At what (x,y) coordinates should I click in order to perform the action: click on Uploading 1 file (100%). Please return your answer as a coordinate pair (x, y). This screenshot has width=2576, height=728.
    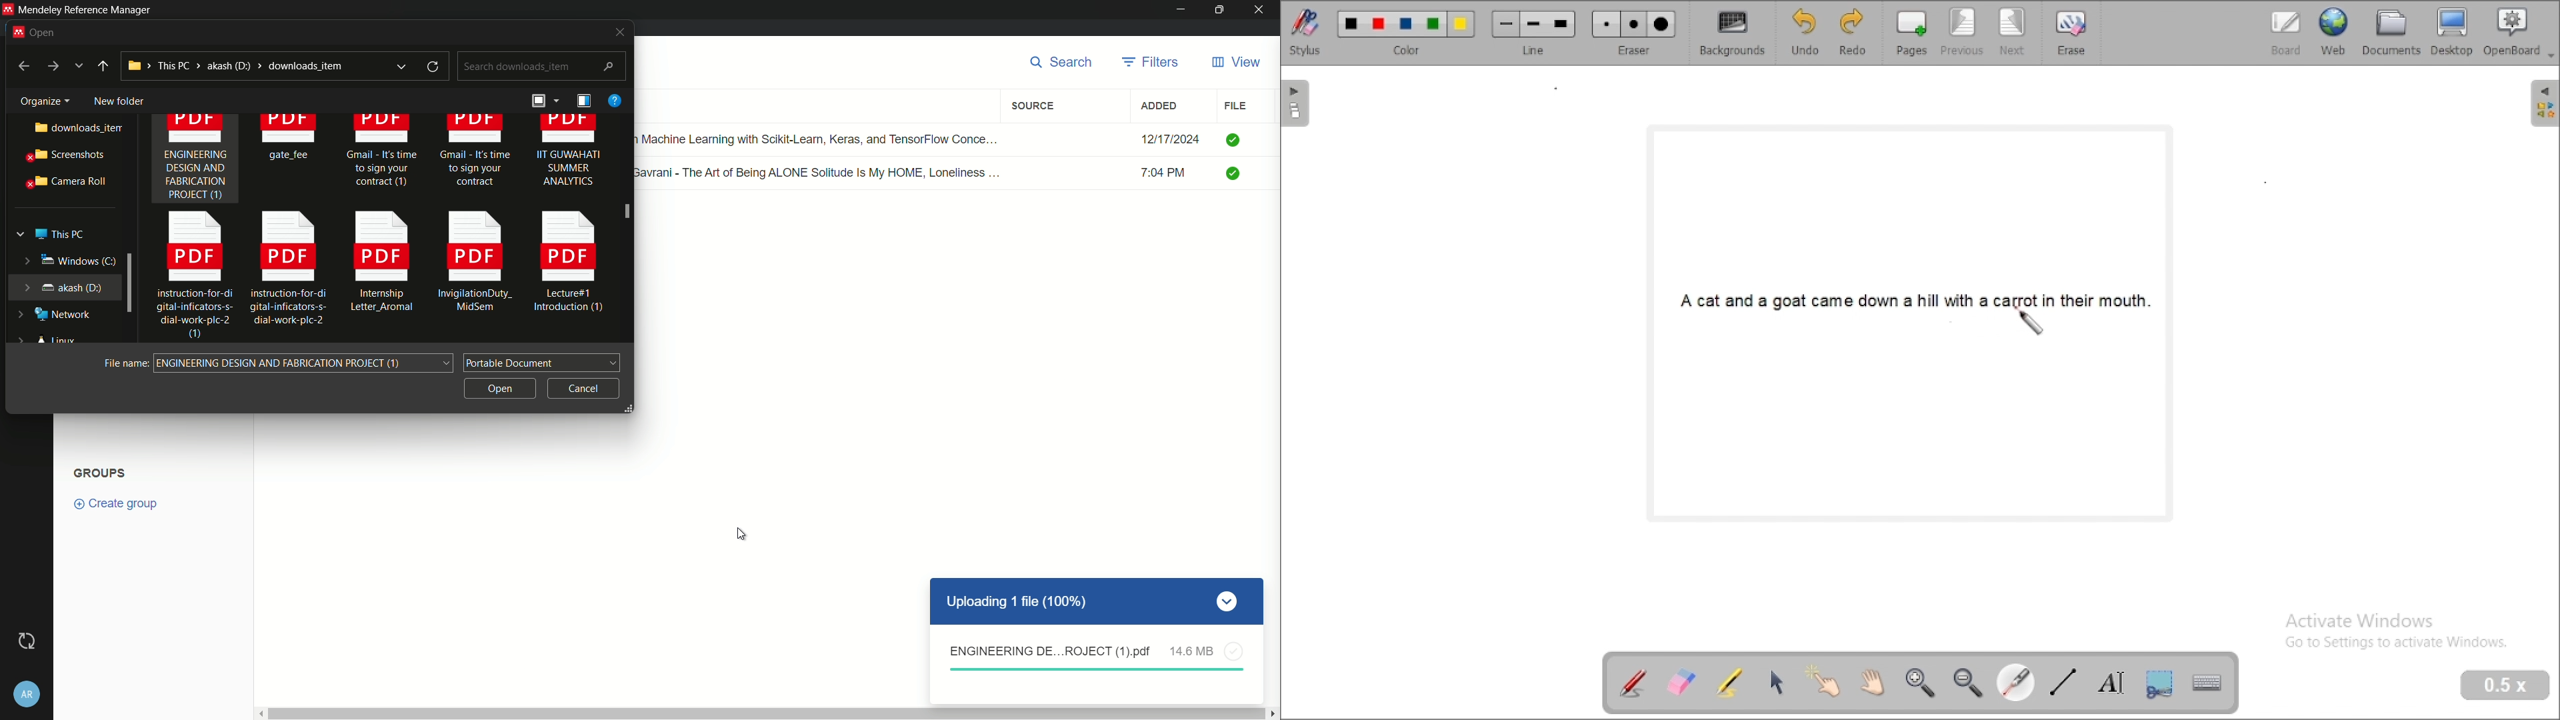
    Looking at the image, I should click on (1096, 602).